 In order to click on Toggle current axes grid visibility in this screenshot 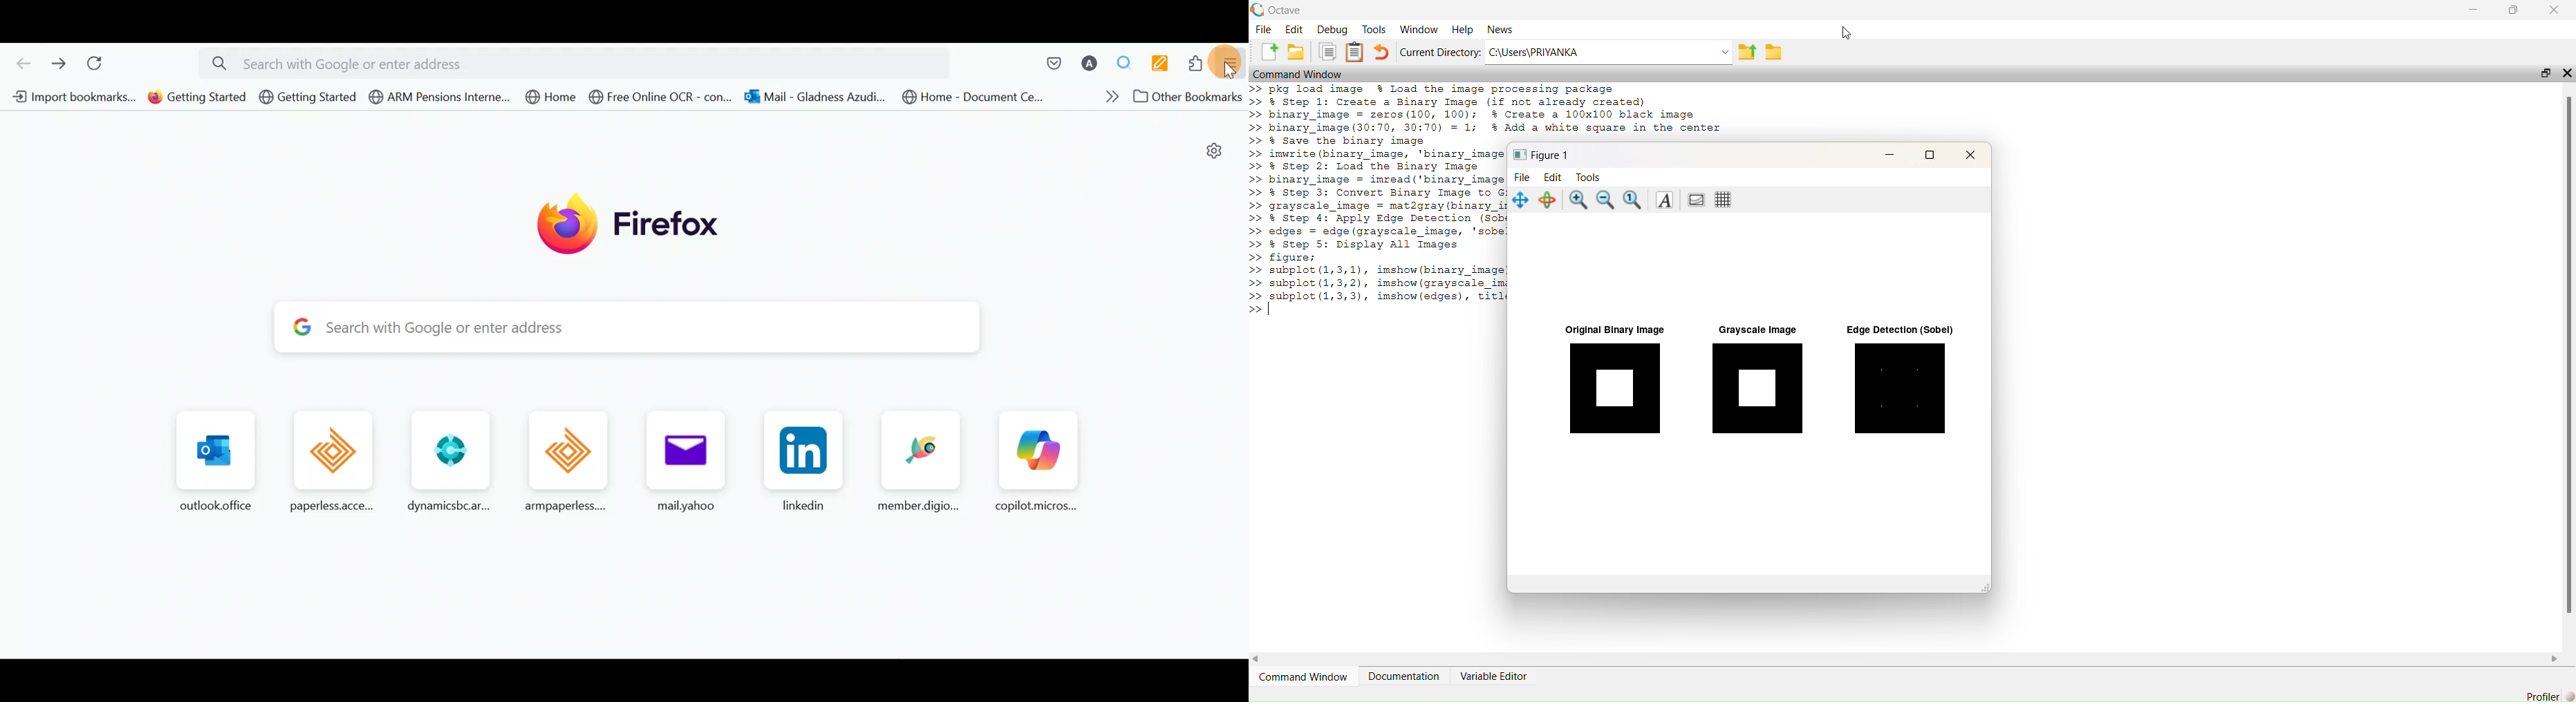, I will do `click(1724, 199)`.